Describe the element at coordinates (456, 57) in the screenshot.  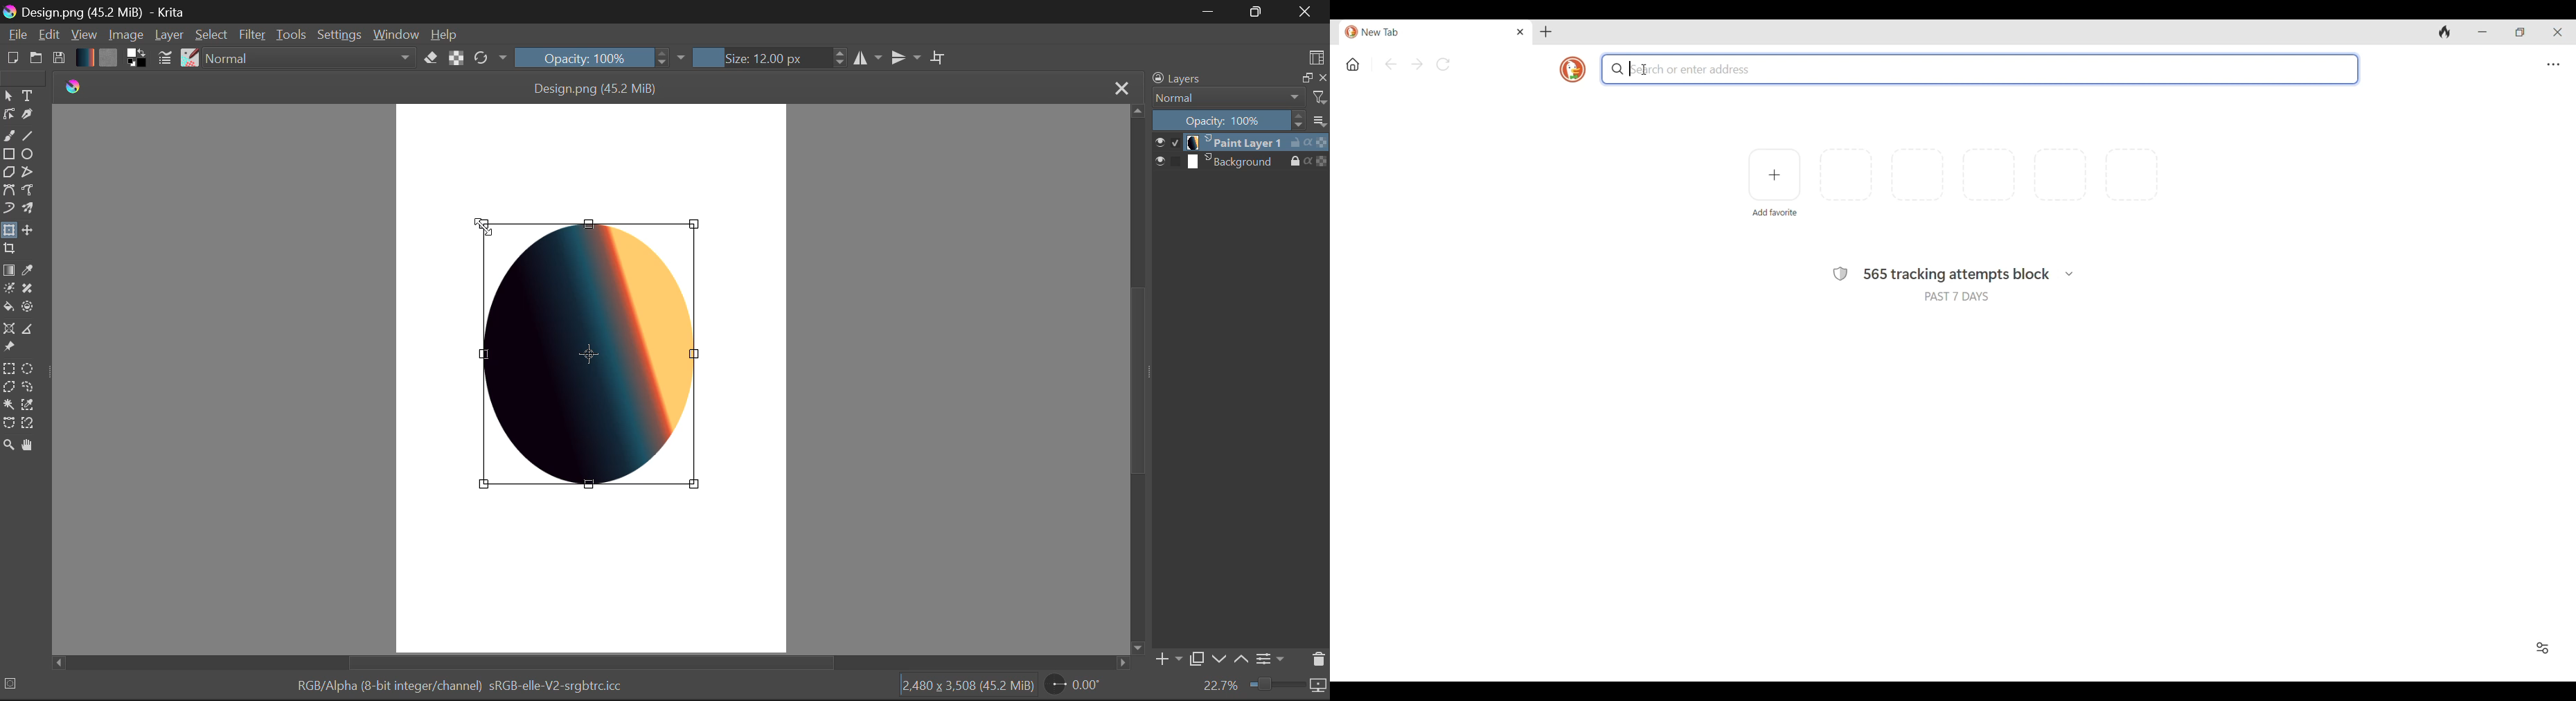
I see `Lock Alpha` at that location.